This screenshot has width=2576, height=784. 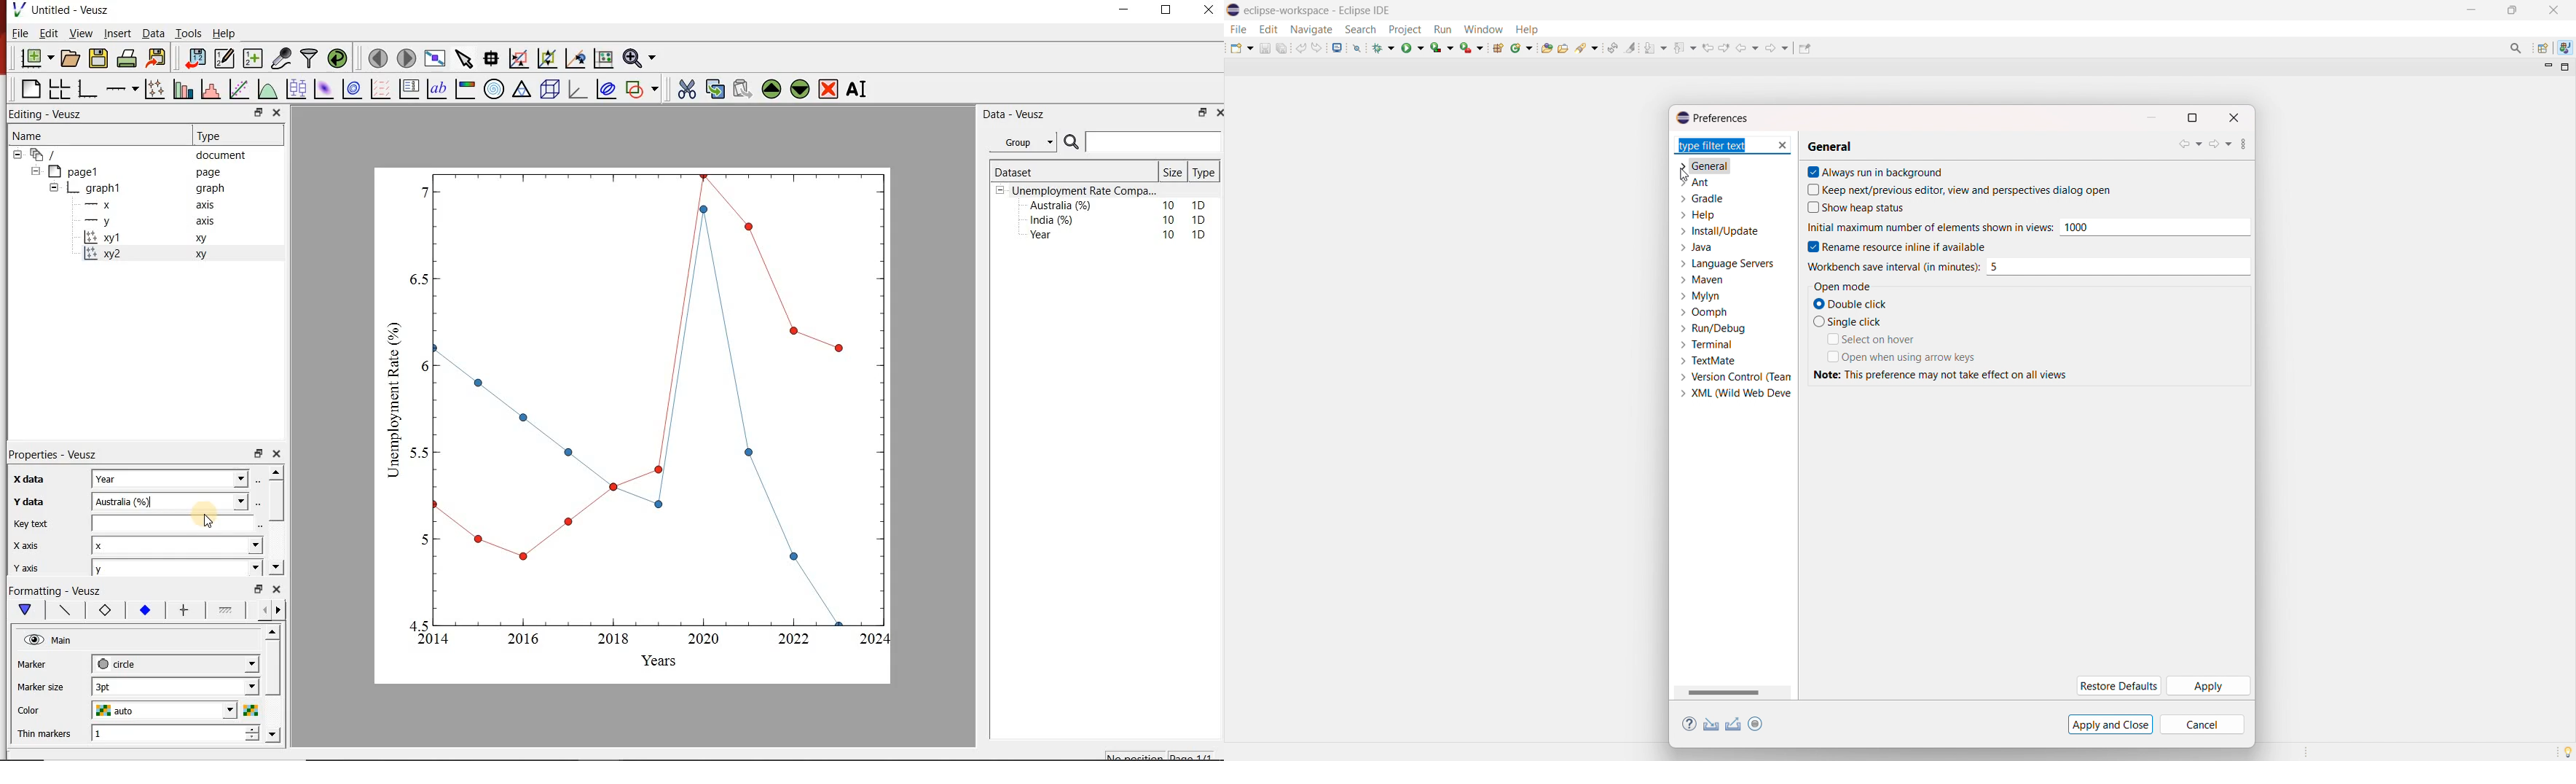 I want to click on minimise, so click(x=260, y=112).